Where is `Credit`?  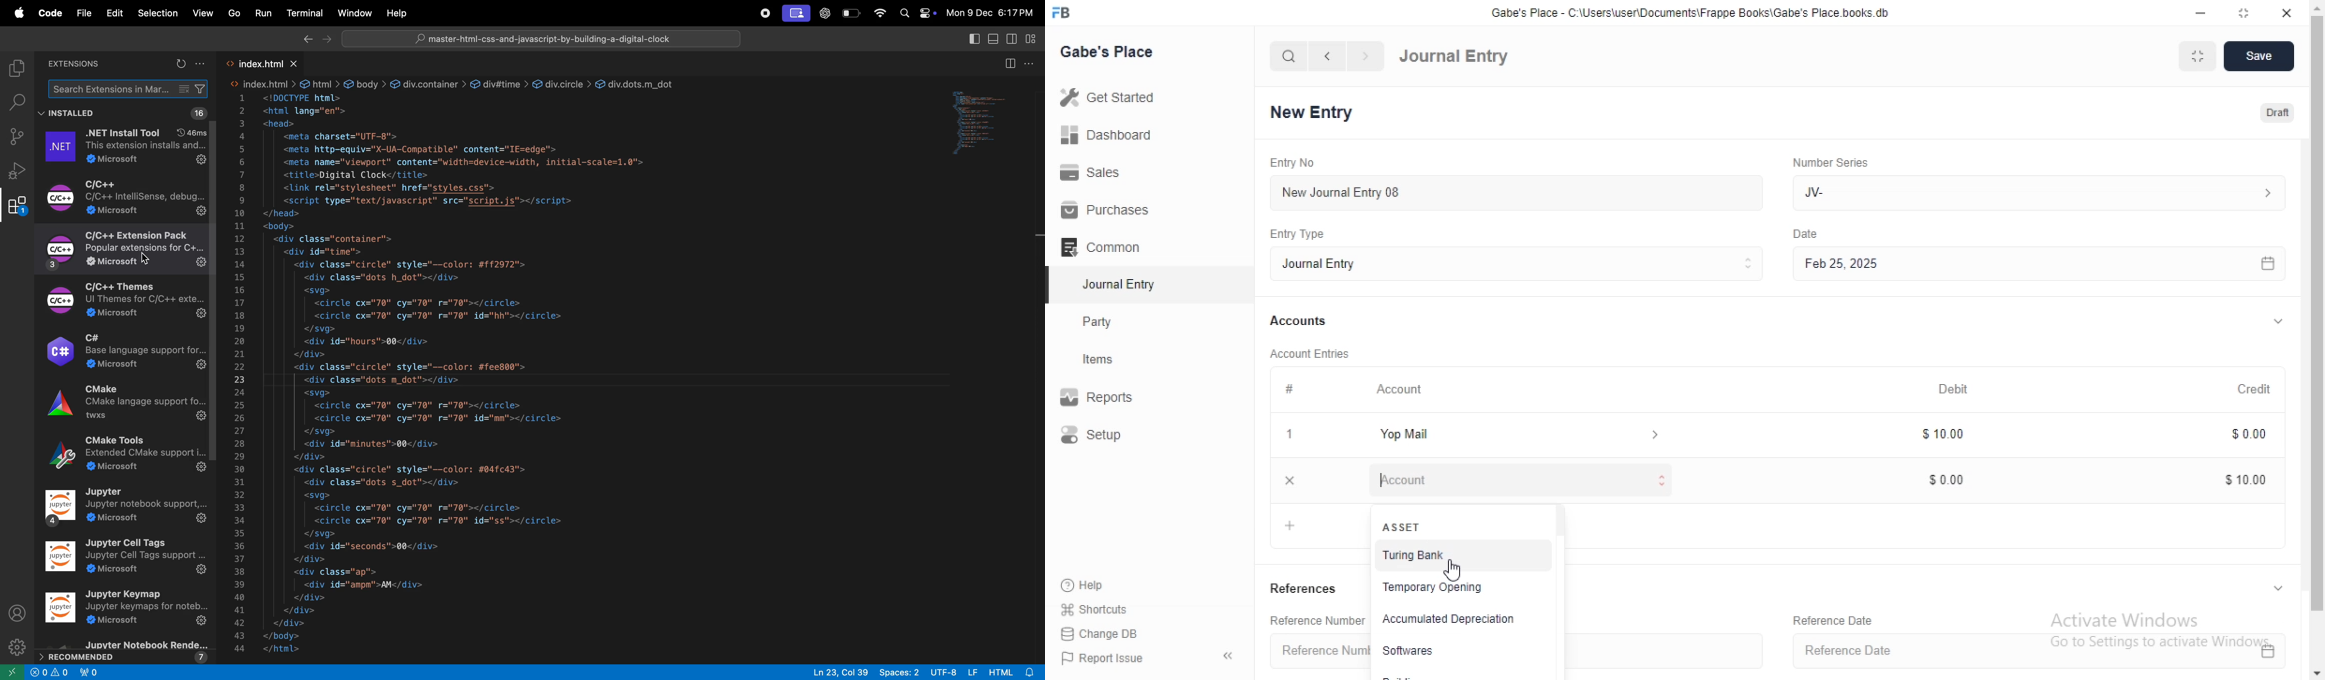 Credit is located at coordinates (2261, 389).